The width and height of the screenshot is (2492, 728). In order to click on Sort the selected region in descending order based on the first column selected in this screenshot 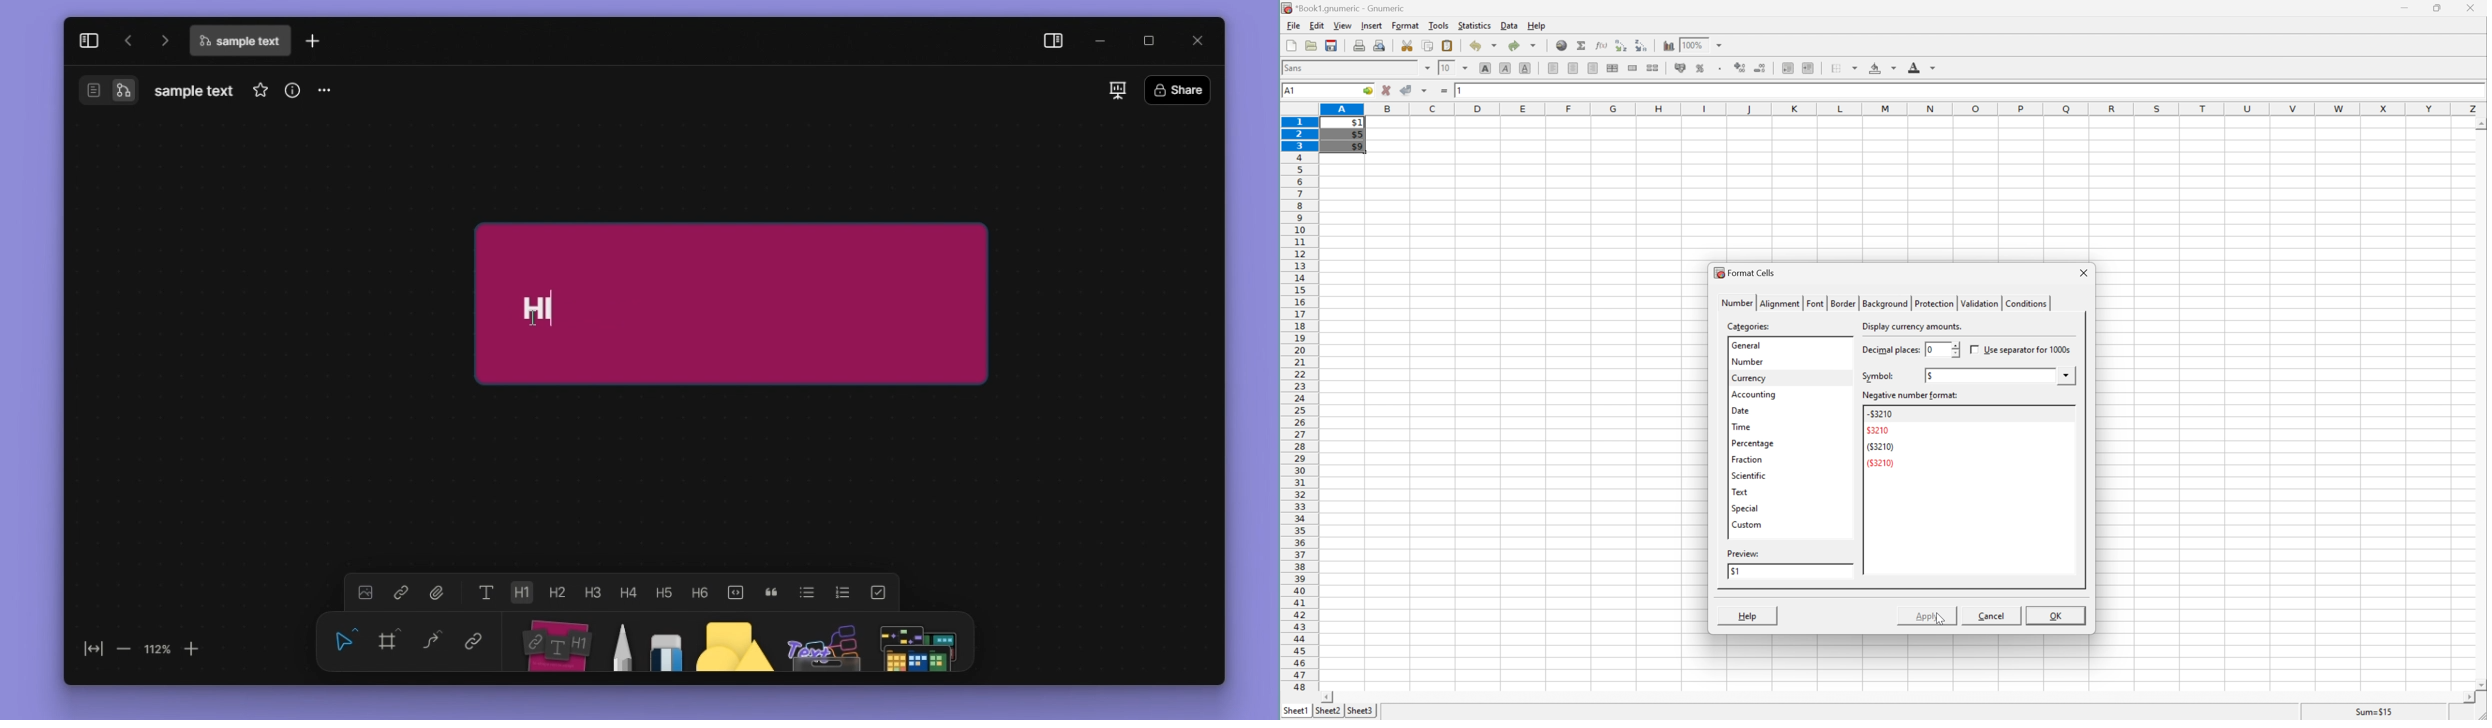, I will do `click(1642, 44)`.